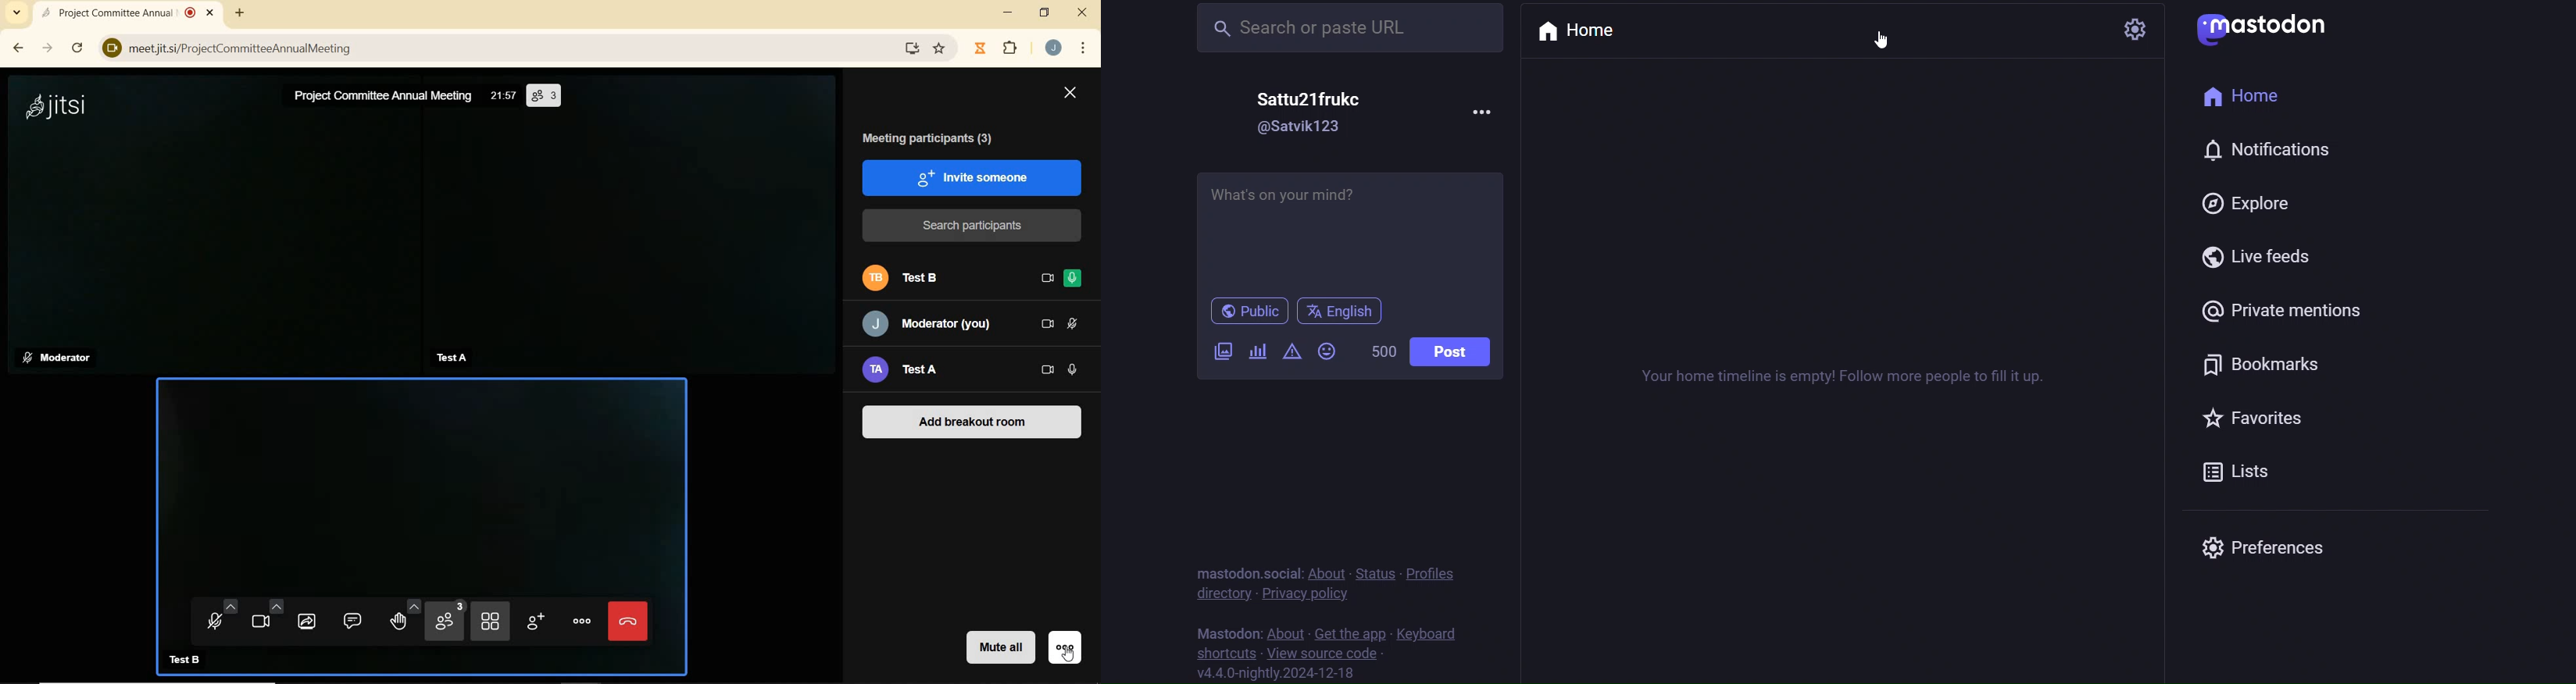 This screenshot has height=700, width=2576. Describe the element at coordinates (422, 479) in the screenshot. I see `Test B camera` at that location.